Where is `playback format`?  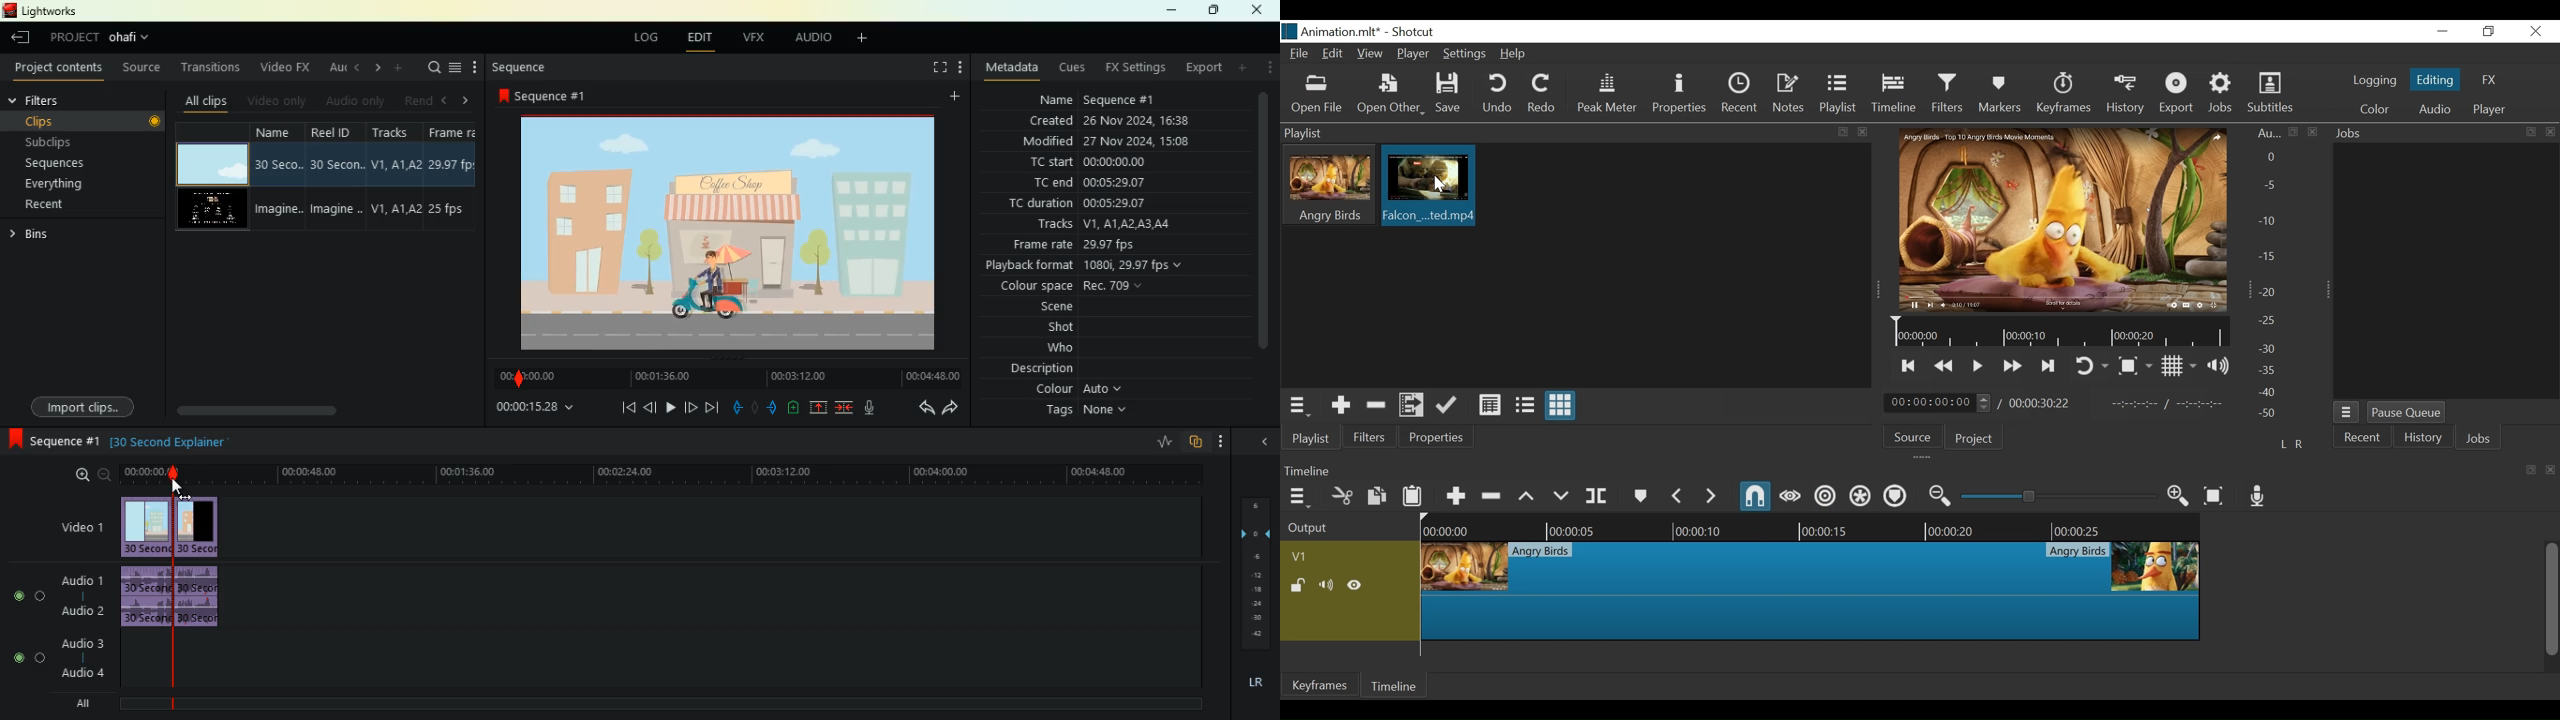
playback format is located at coordinates (1029, 266).